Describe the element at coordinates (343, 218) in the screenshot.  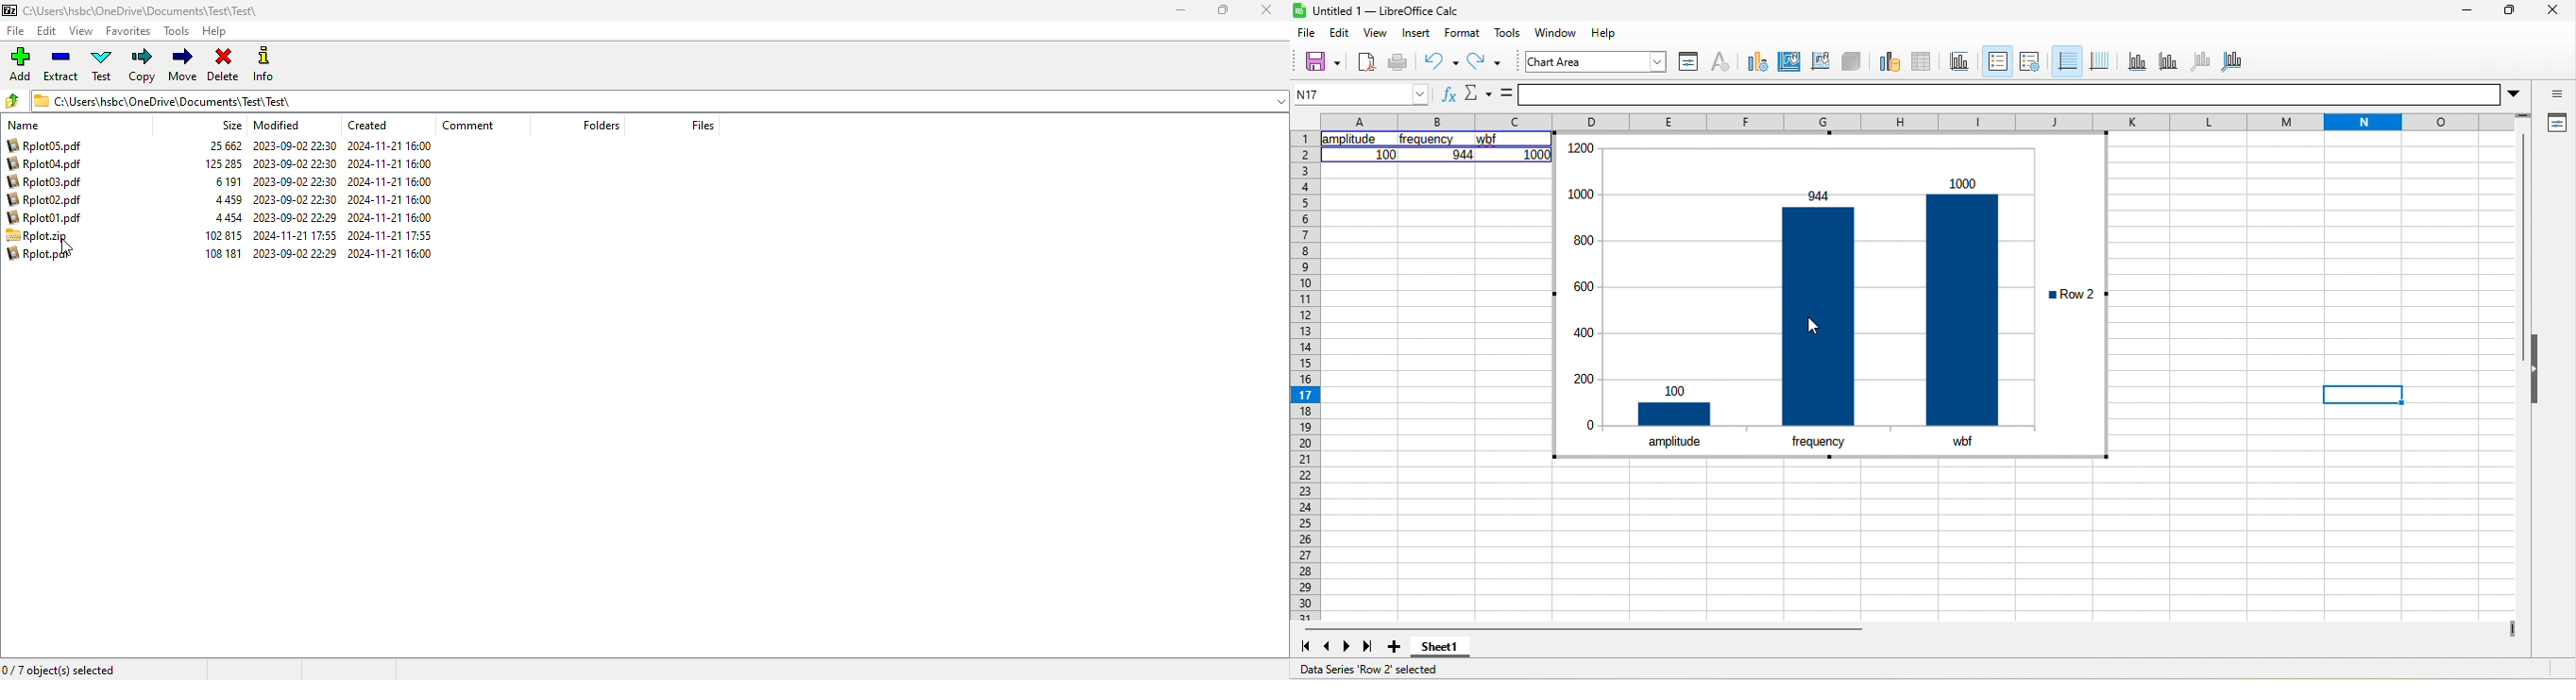
I see `2023-09-02 22:29  2024-11-21 16:00` at that location.